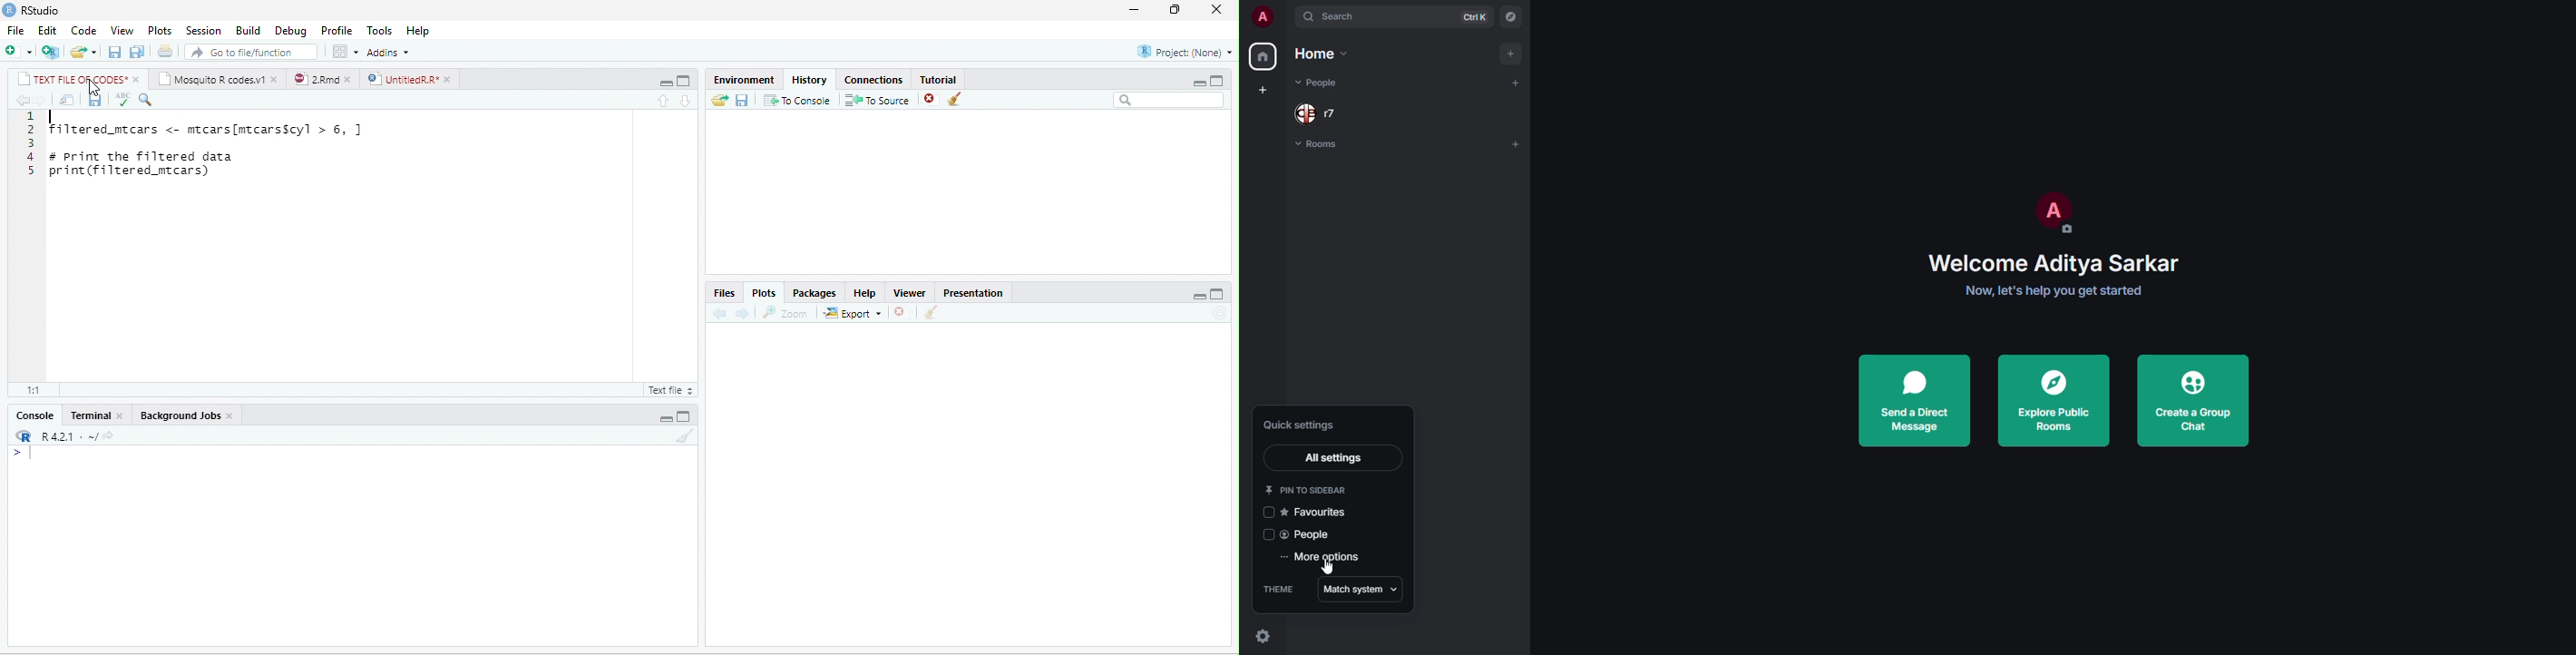 The image size is (2576, 672). I want to click on >, so click(27, 453).